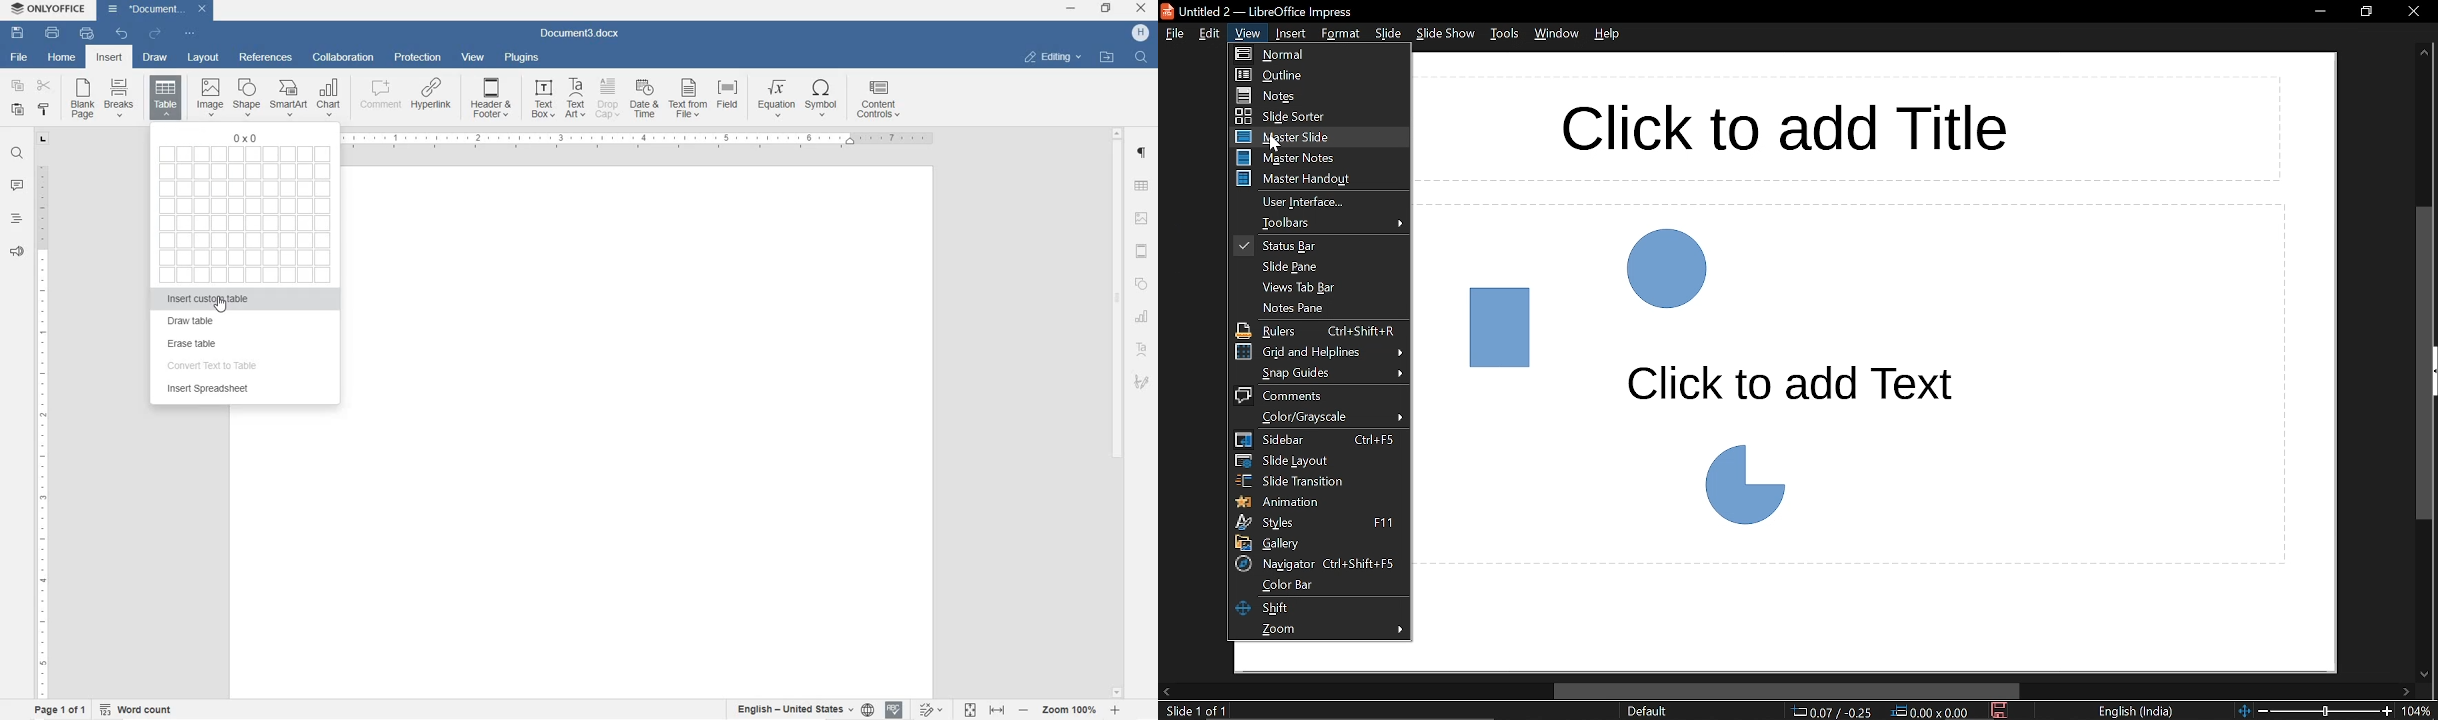 The height and width of the screenshot is (728, 2464). What do you see at coordinates (731, 99) in the screenshot?
I see `Field` at bounding box center [731, 99].